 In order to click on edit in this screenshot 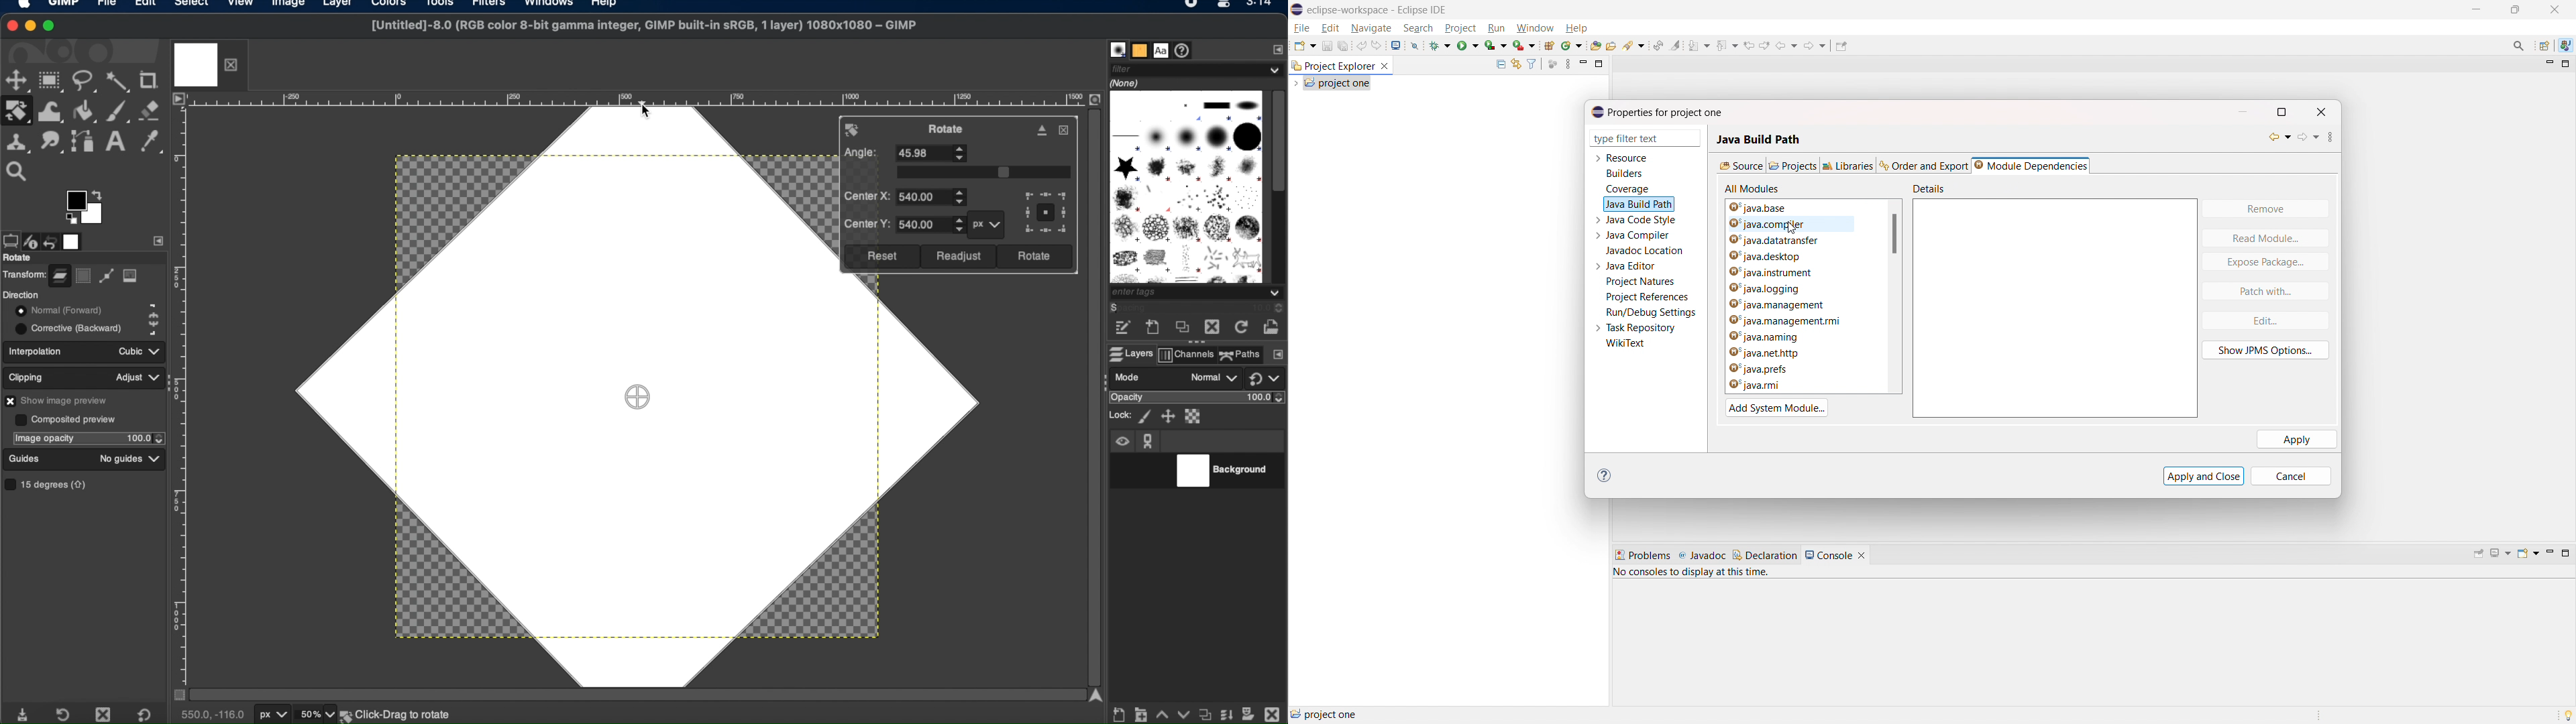, I will do `click(1330, 29)`.